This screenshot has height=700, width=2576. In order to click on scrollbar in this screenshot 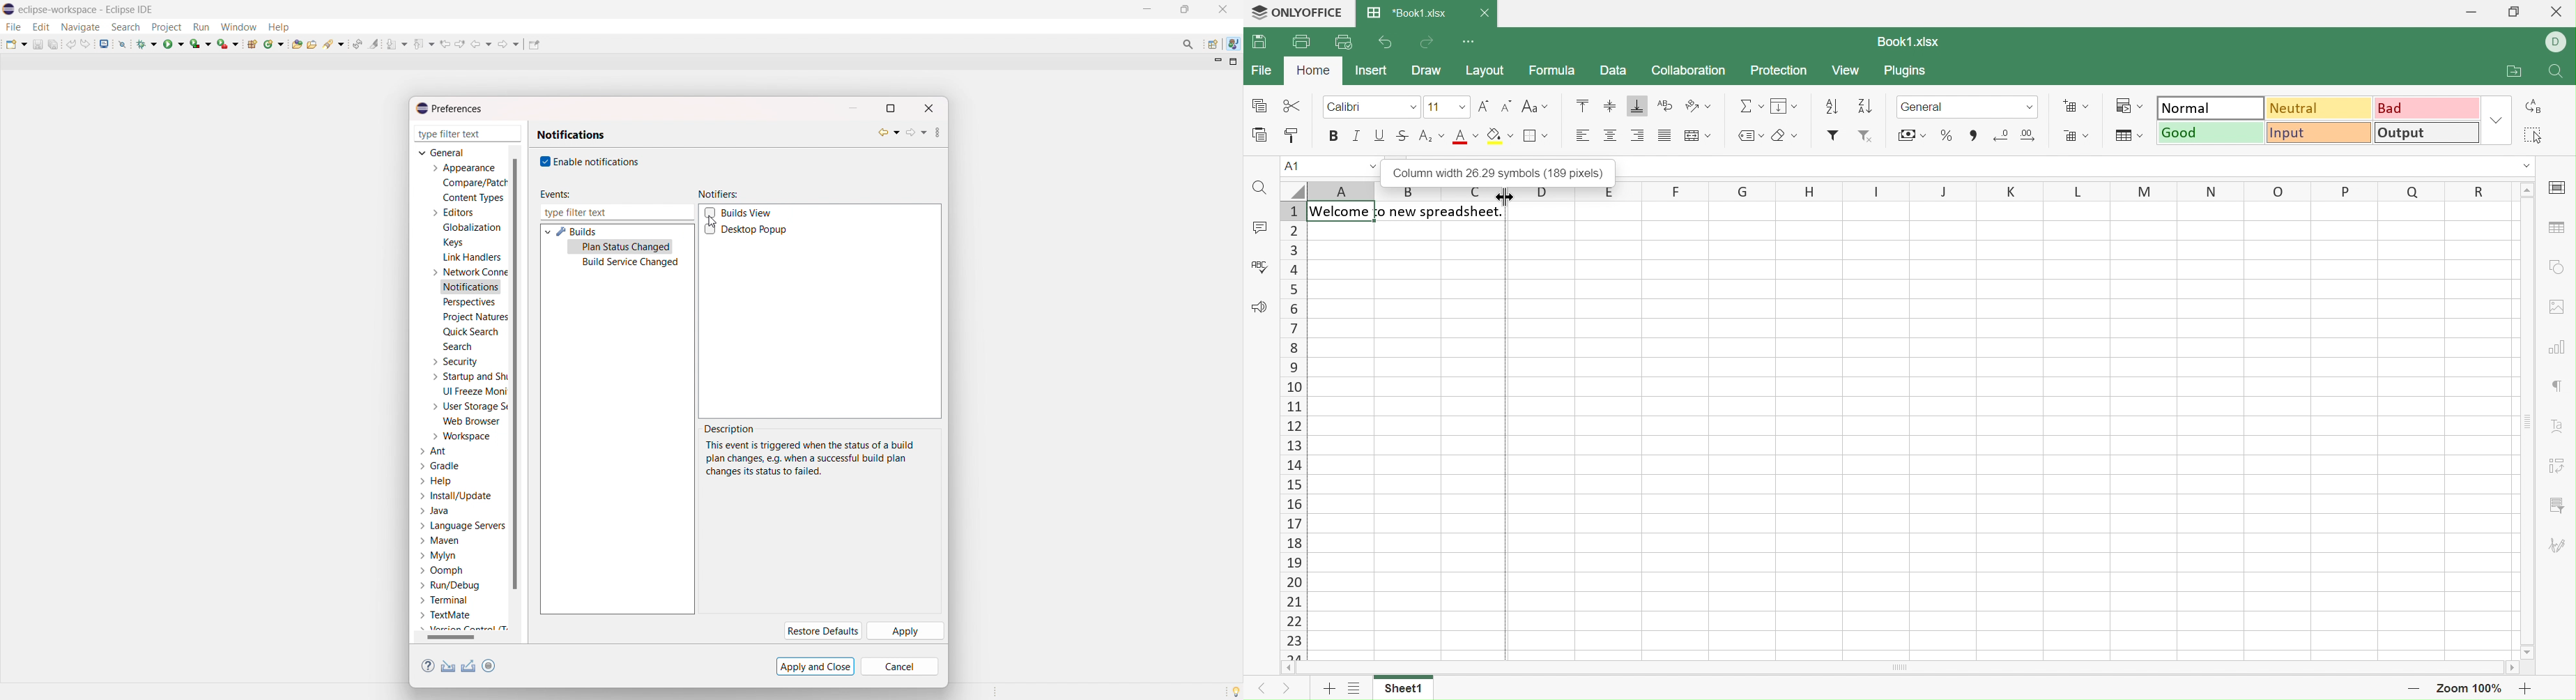, I will do `click(460, 637)`.